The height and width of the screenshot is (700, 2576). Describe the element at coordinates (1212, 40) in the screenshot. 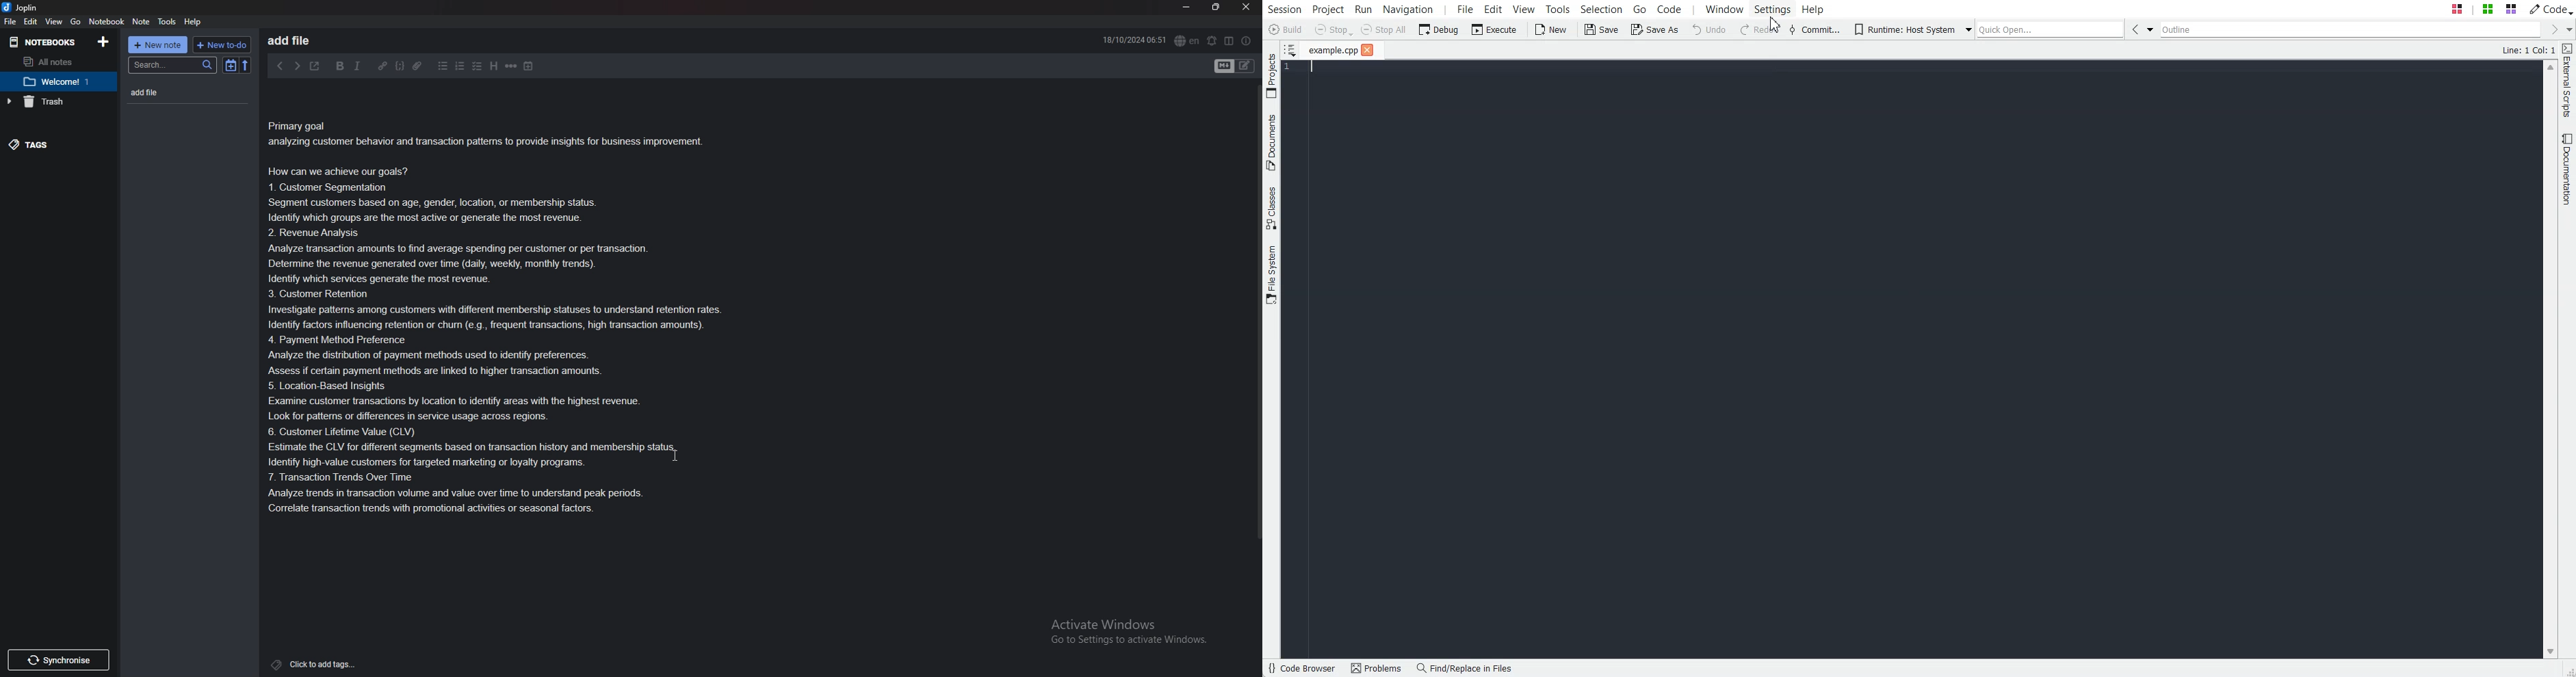

I see `Set alarm` at that location.